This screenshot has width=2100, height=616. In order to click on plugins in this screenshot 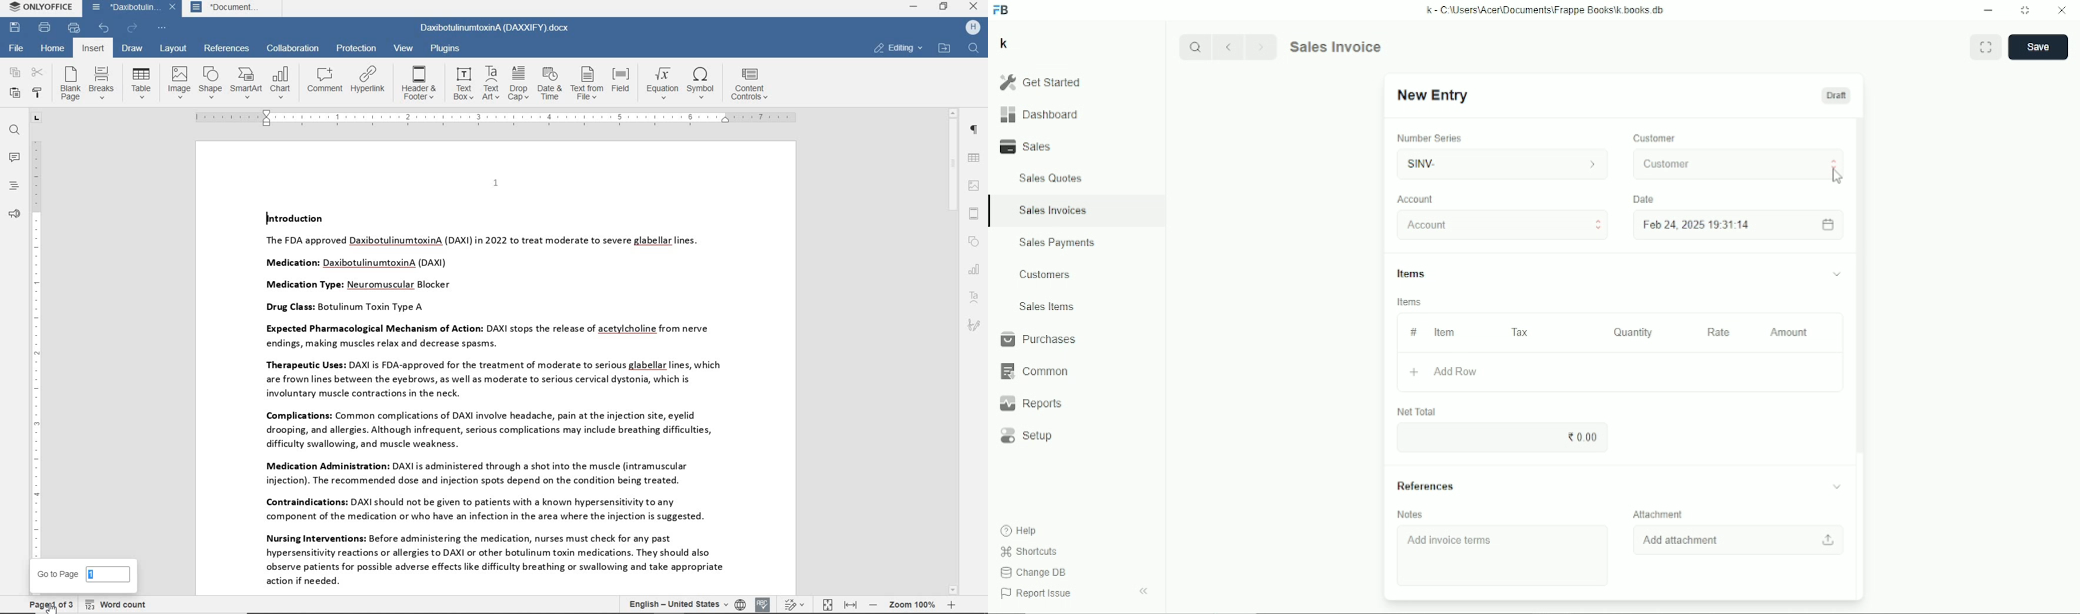, I will do `click(448, 48)`.